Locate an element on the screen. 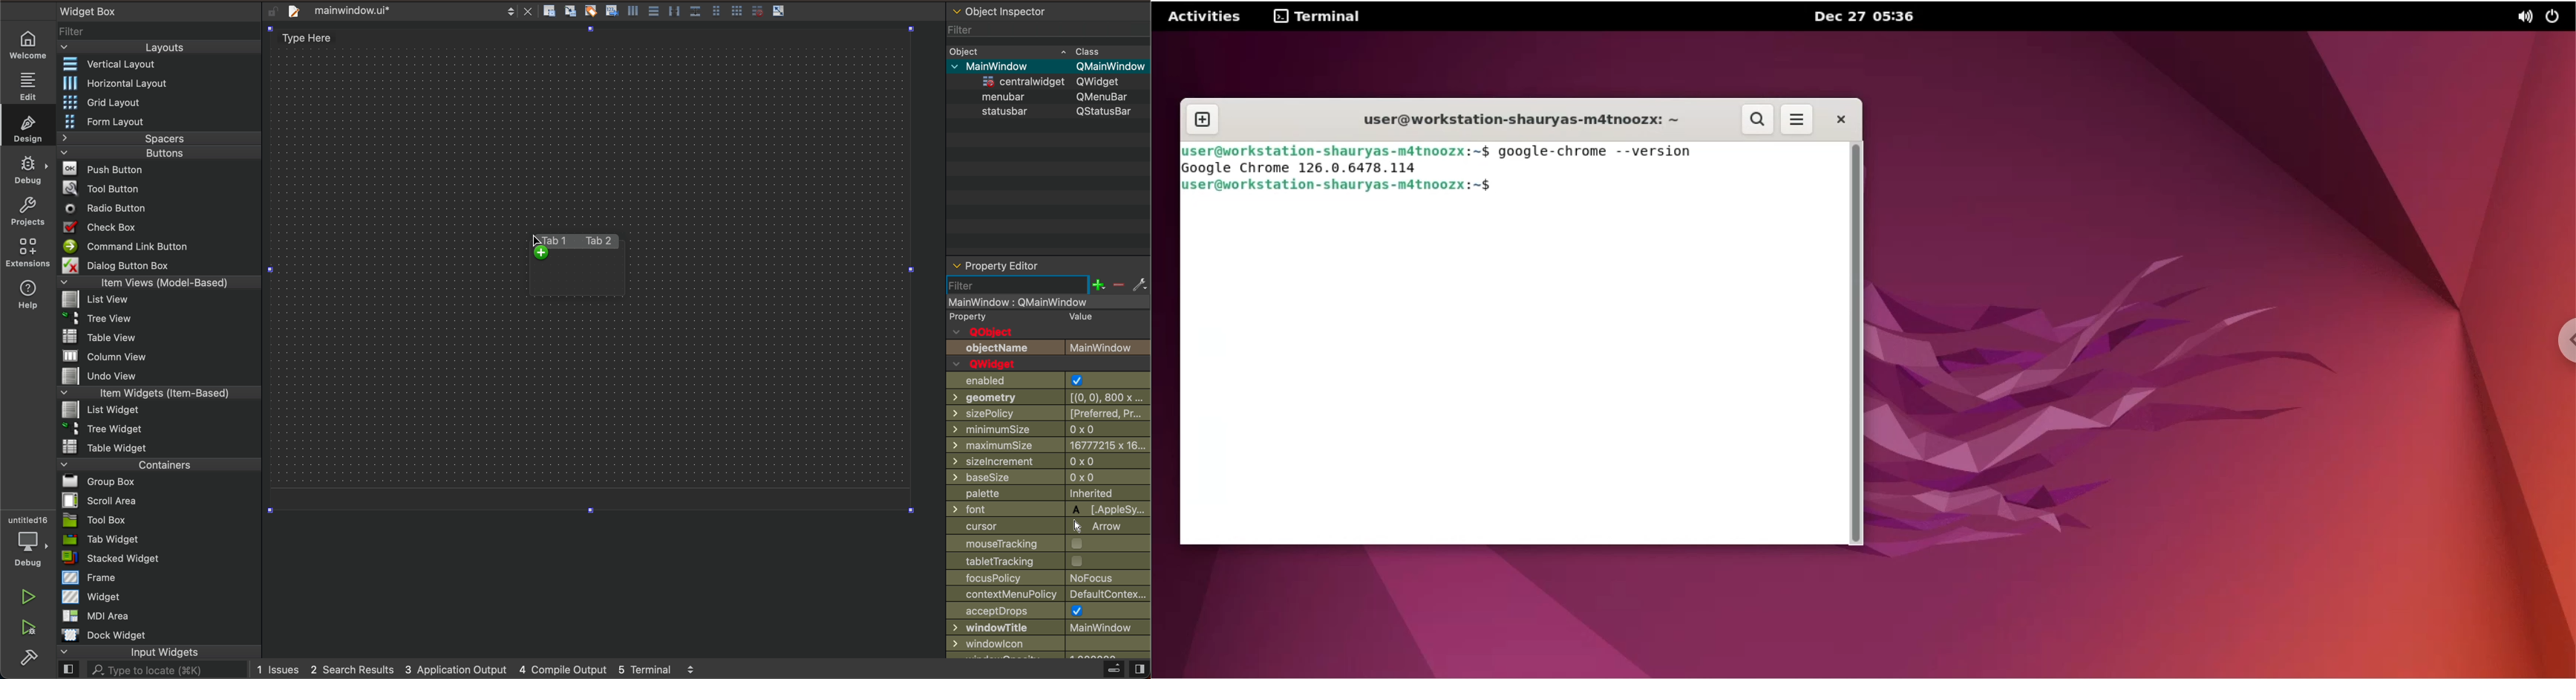 Image resolution: width=2576 pixels, height=700 pixels. Buttons is located at coordinates (159, 152).